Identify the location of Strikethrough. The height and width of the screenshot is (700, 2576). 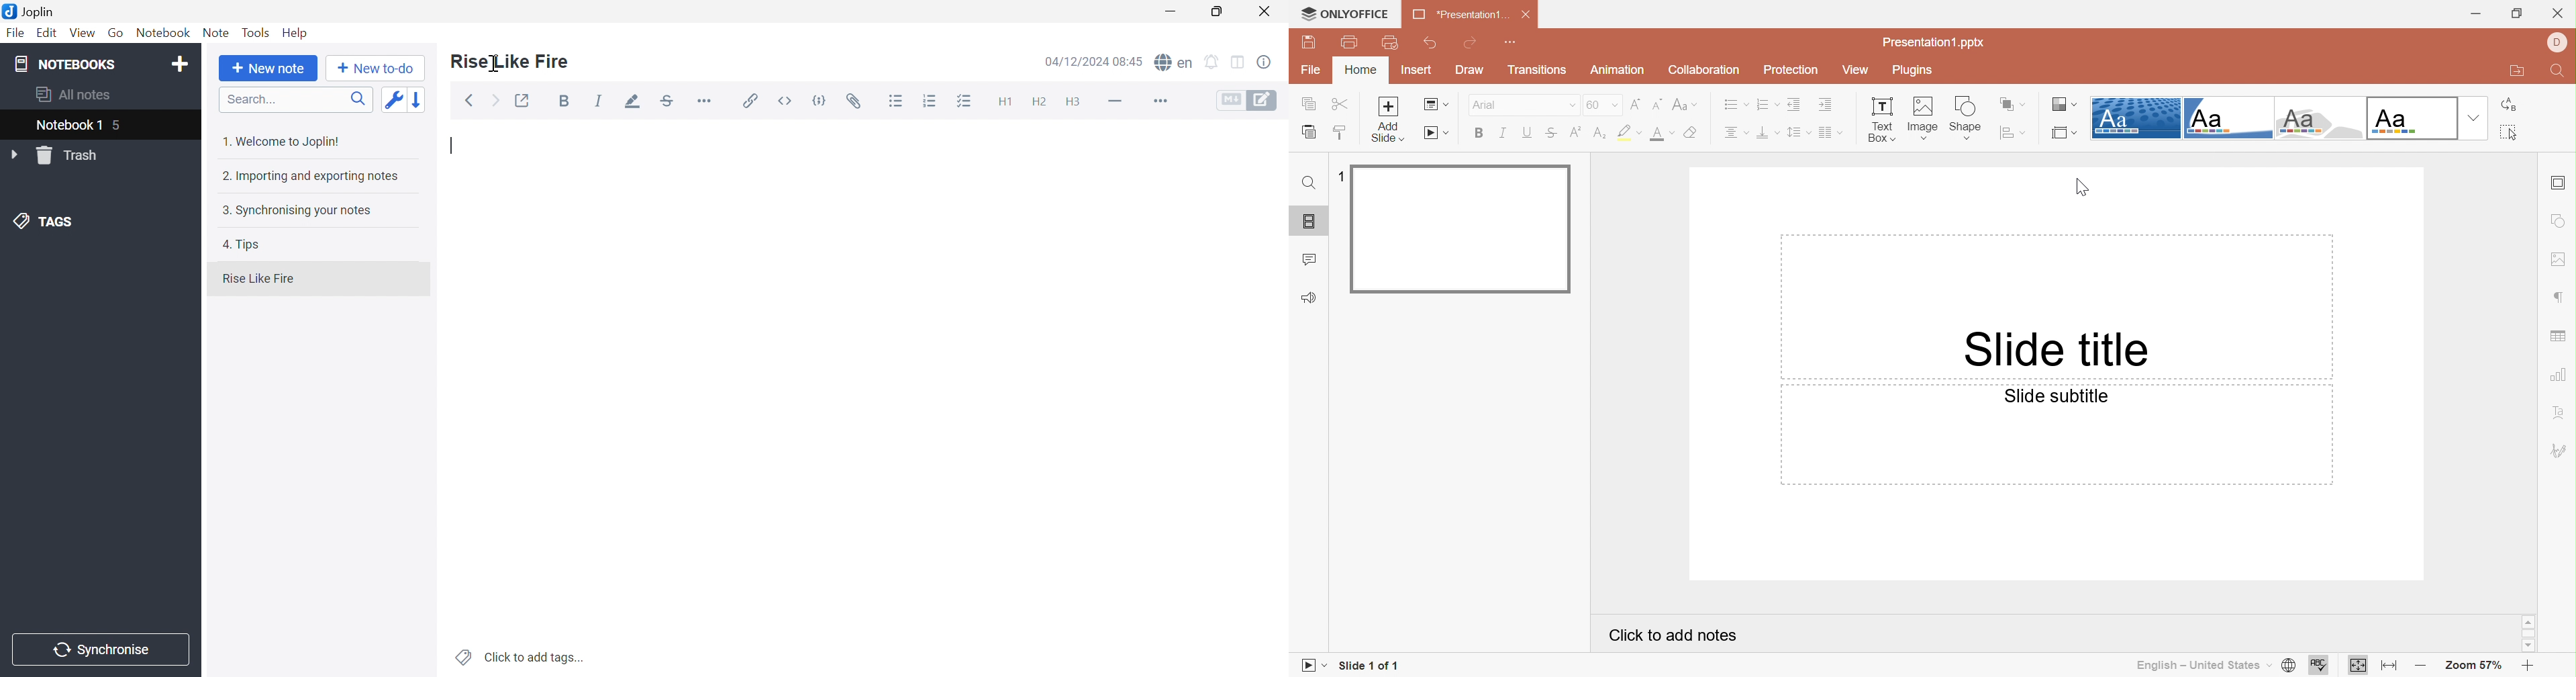
(666, 101).